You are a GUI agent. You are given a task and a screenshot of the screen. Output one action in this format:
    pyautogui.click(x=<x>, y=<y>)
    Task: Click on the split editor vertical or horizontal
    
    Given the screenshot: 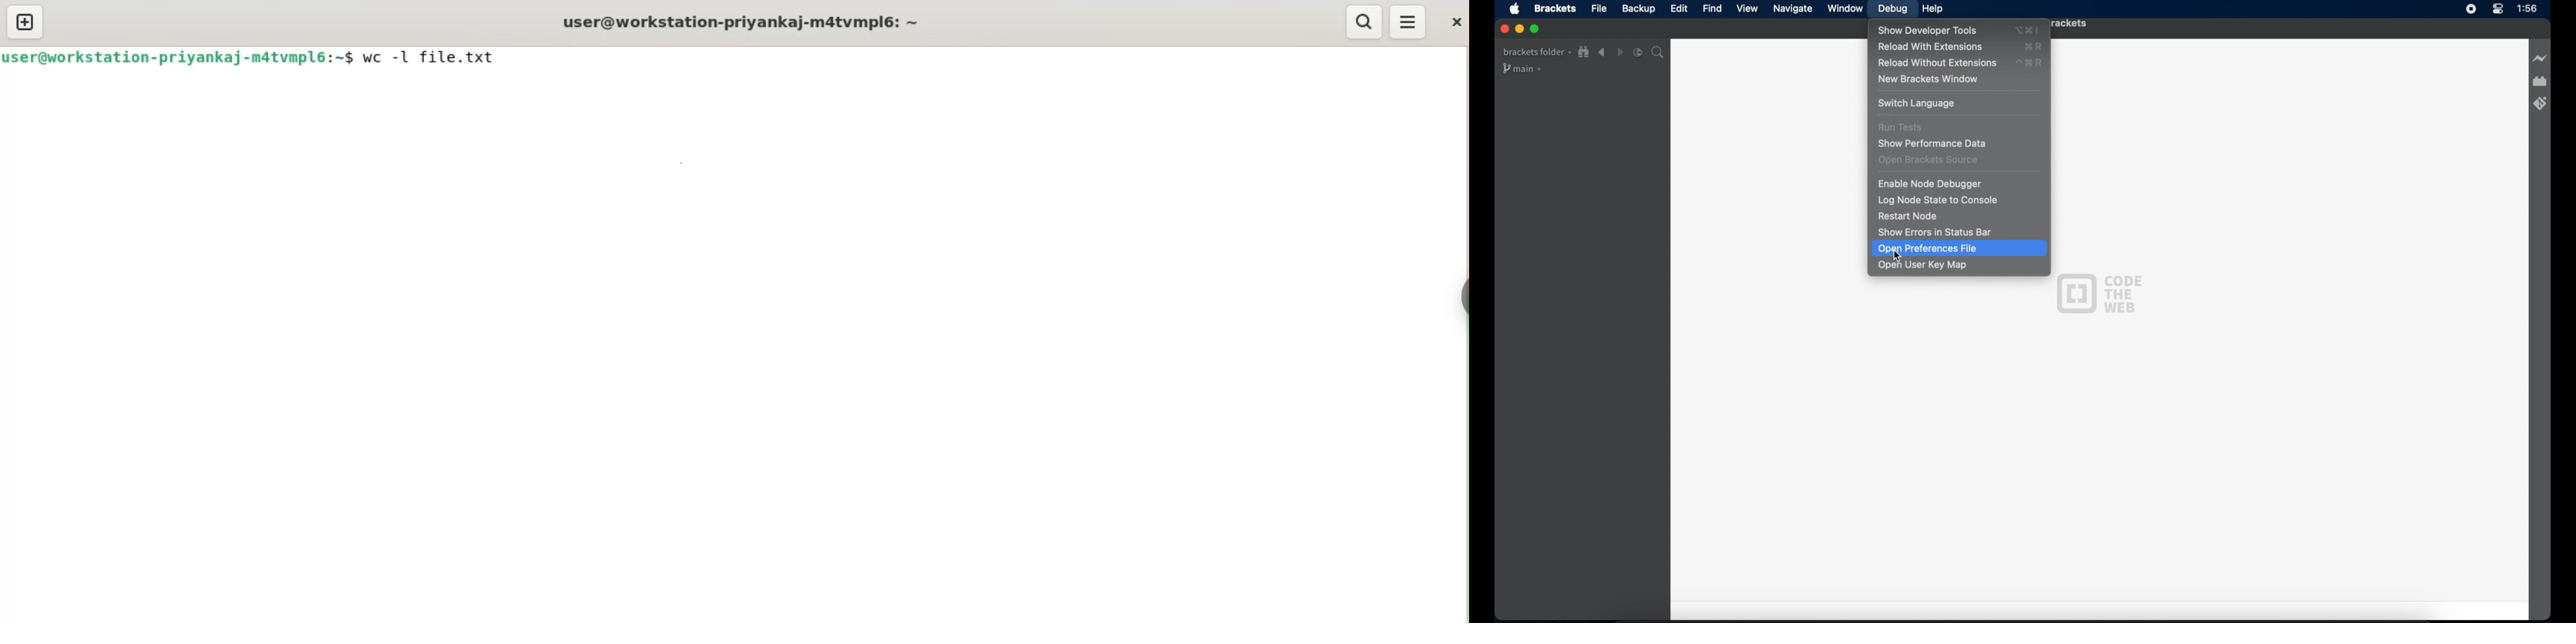 What is the action you would take?
    pyautogui.click(x=1638, y=52)
    